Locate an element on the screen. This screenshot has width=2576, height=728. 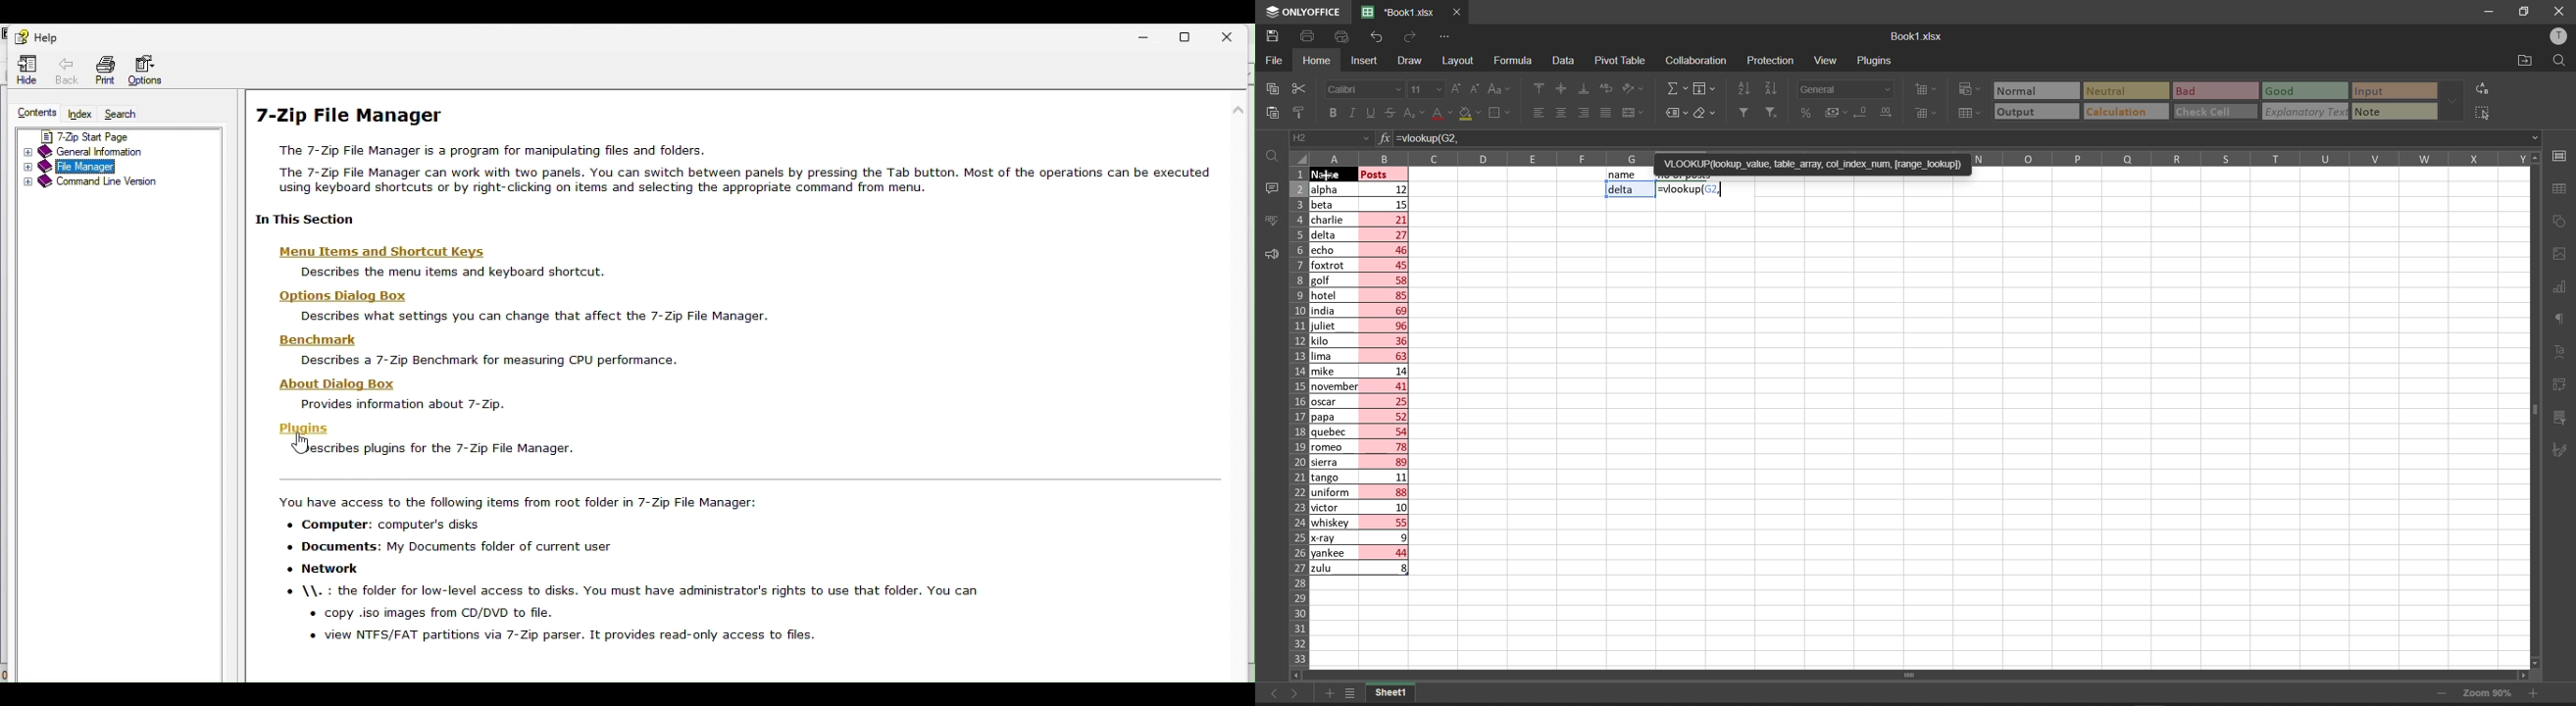
underline is located at coordinates (1368, 111).